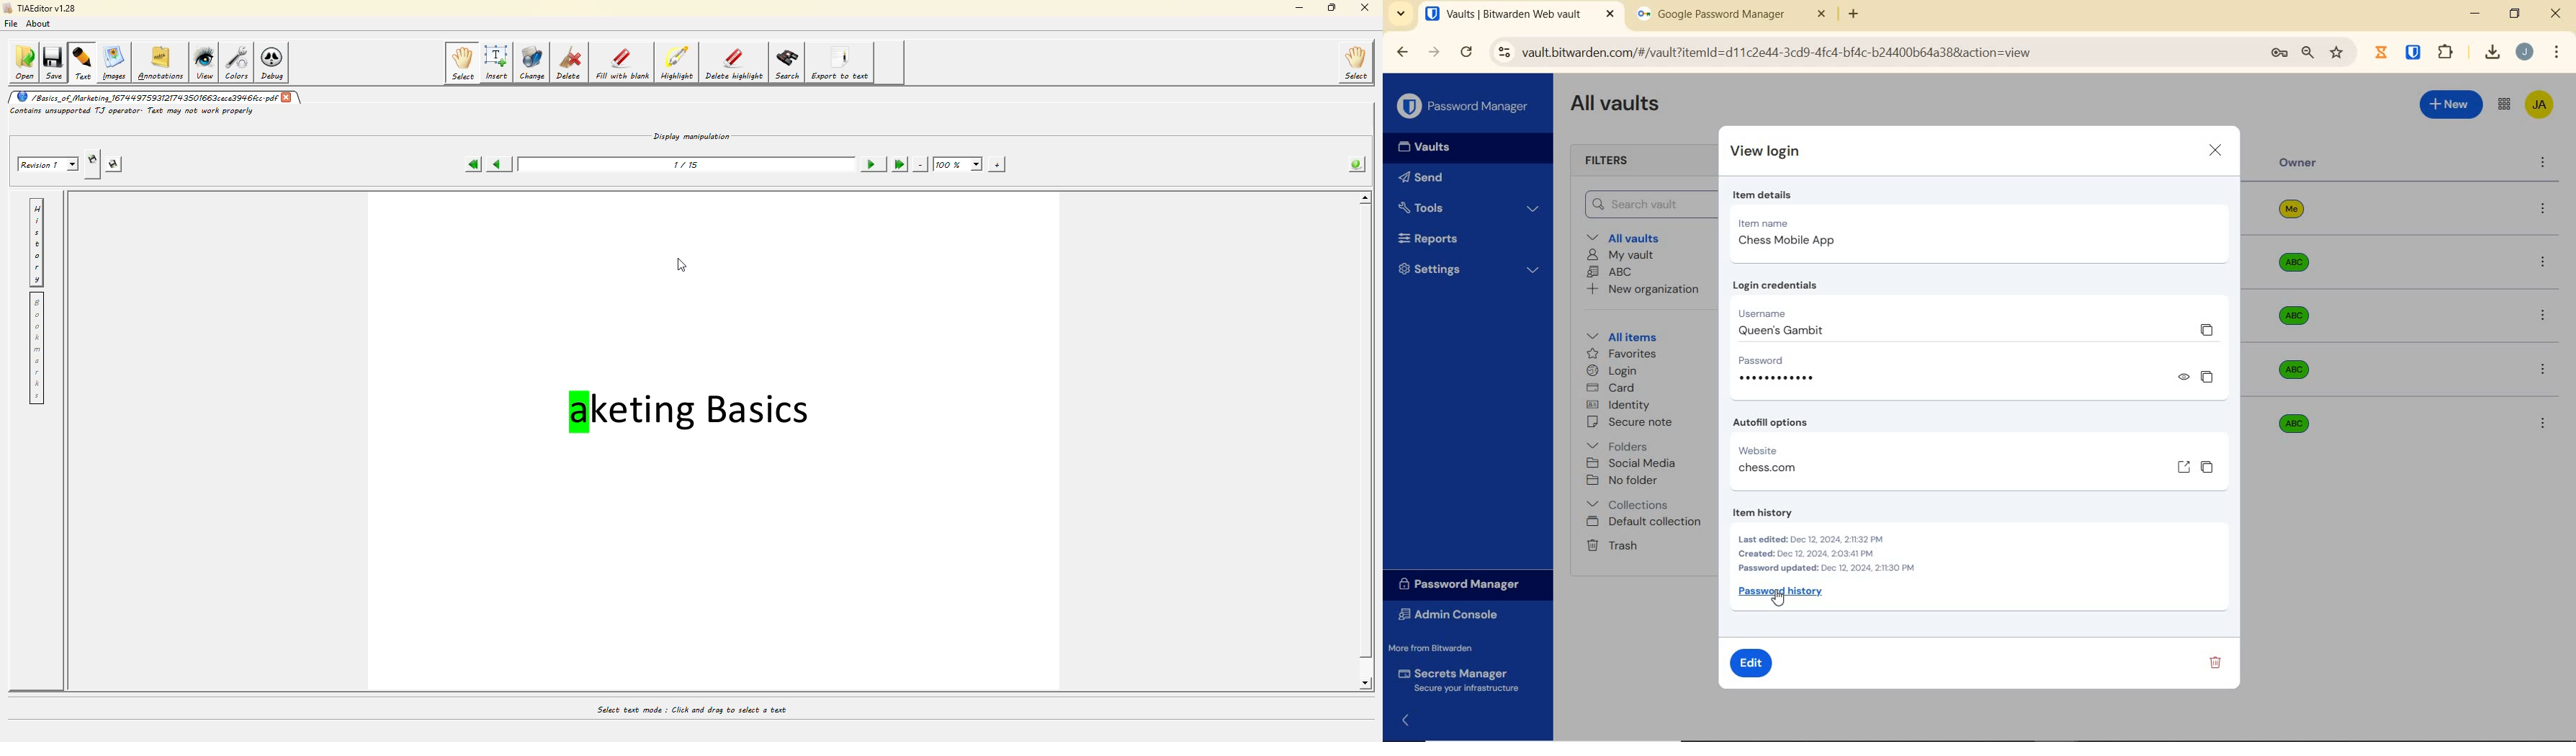  Describe the element at coordinates (688, 707) in the screenshot. I see `select text mode: click and drag to select` at that location.